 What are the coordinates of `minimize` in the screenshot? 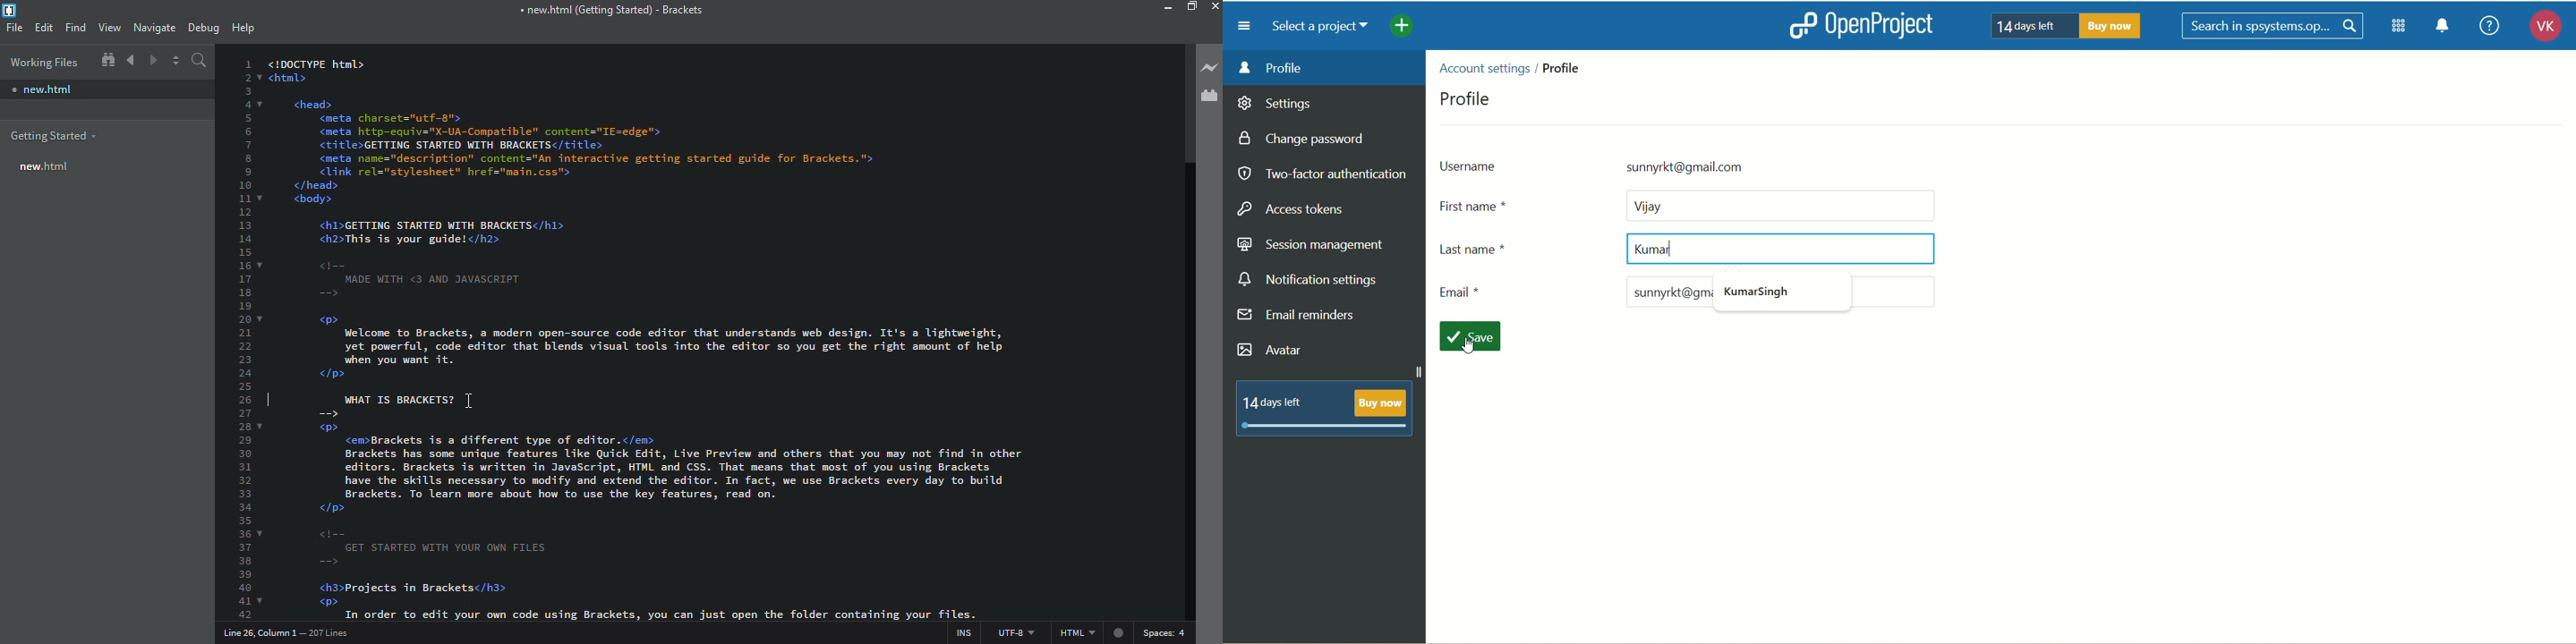 It's located at (1164, 8).